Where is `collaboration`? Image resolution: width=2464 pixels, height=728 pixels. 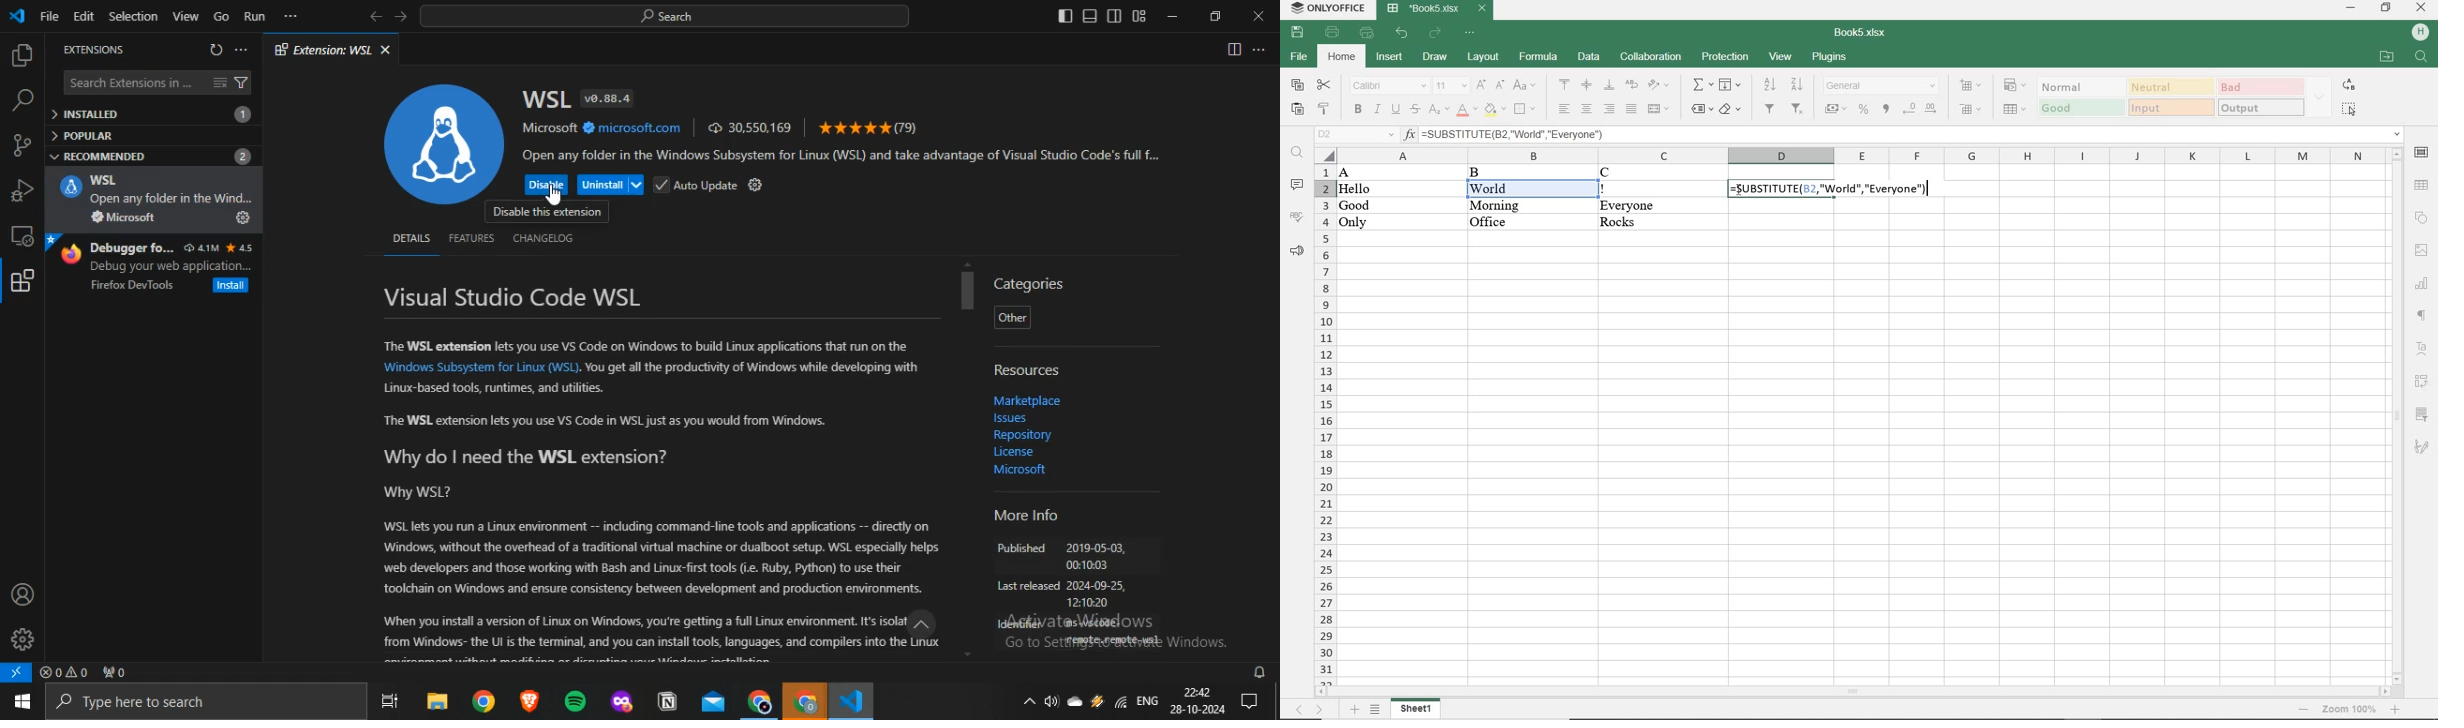
collaboration is located at coordinates (1650, 58).